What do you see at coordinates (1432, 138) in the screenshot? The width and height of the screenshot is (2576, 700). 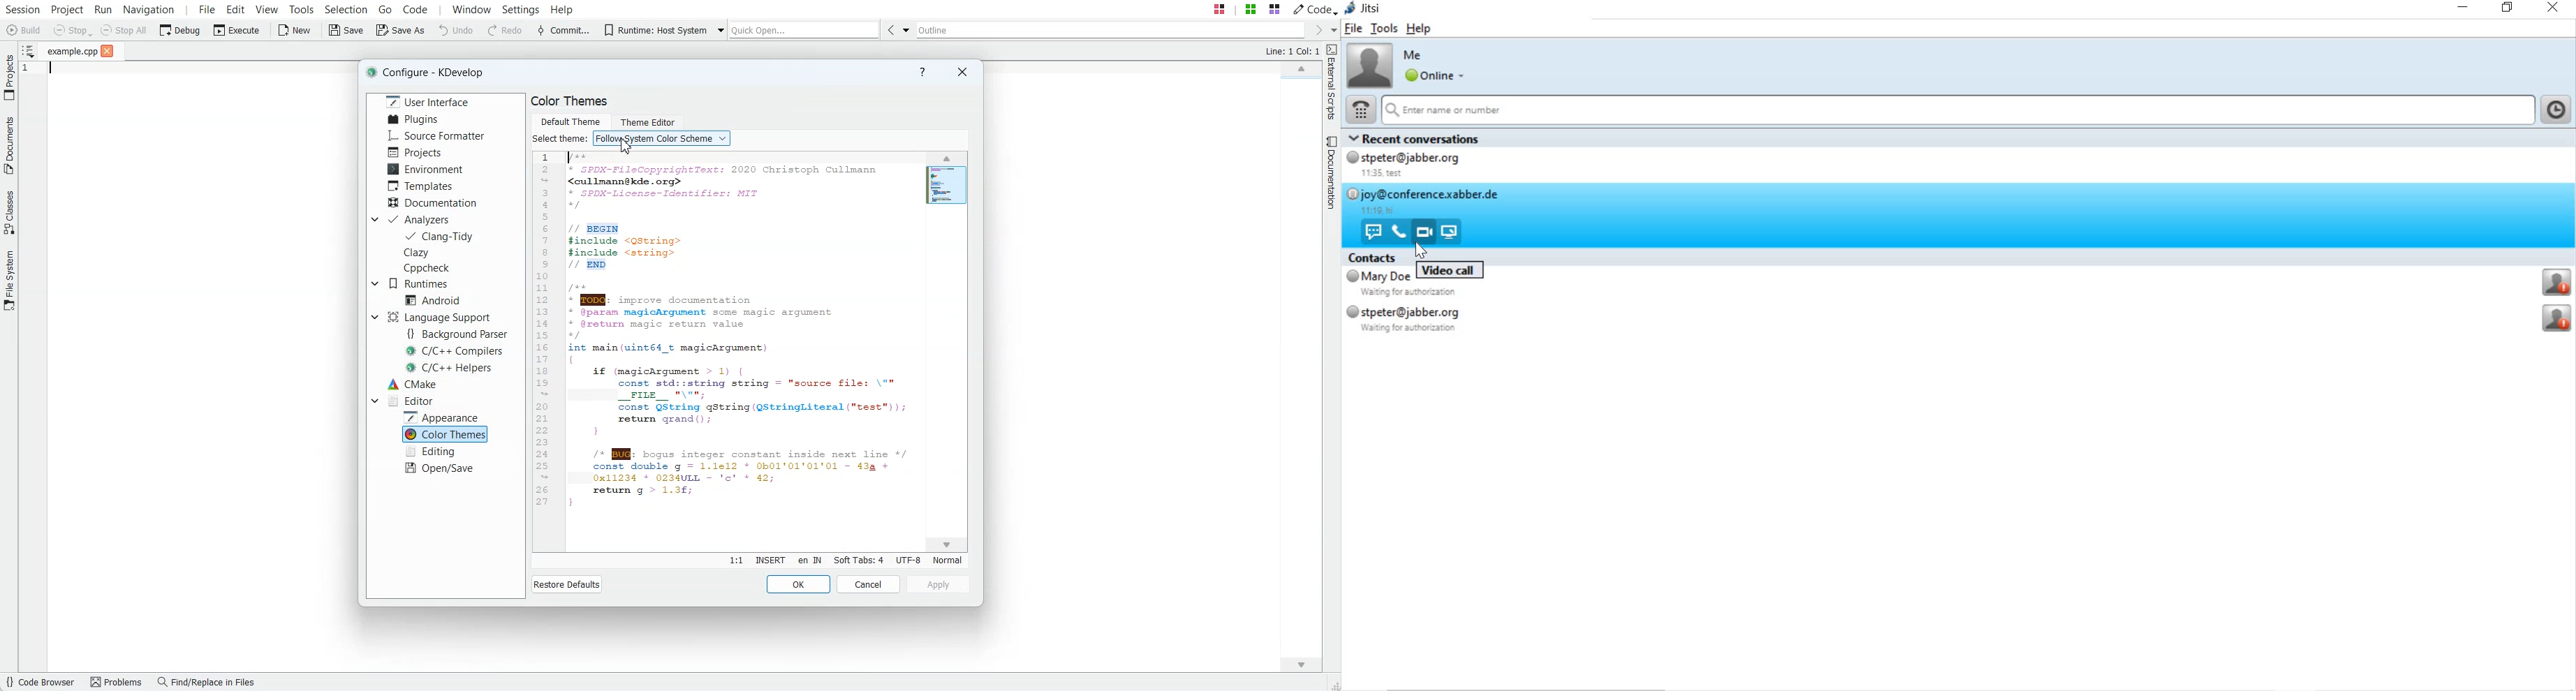 I see `Recent conversations` at bounding box center [1432, 138].